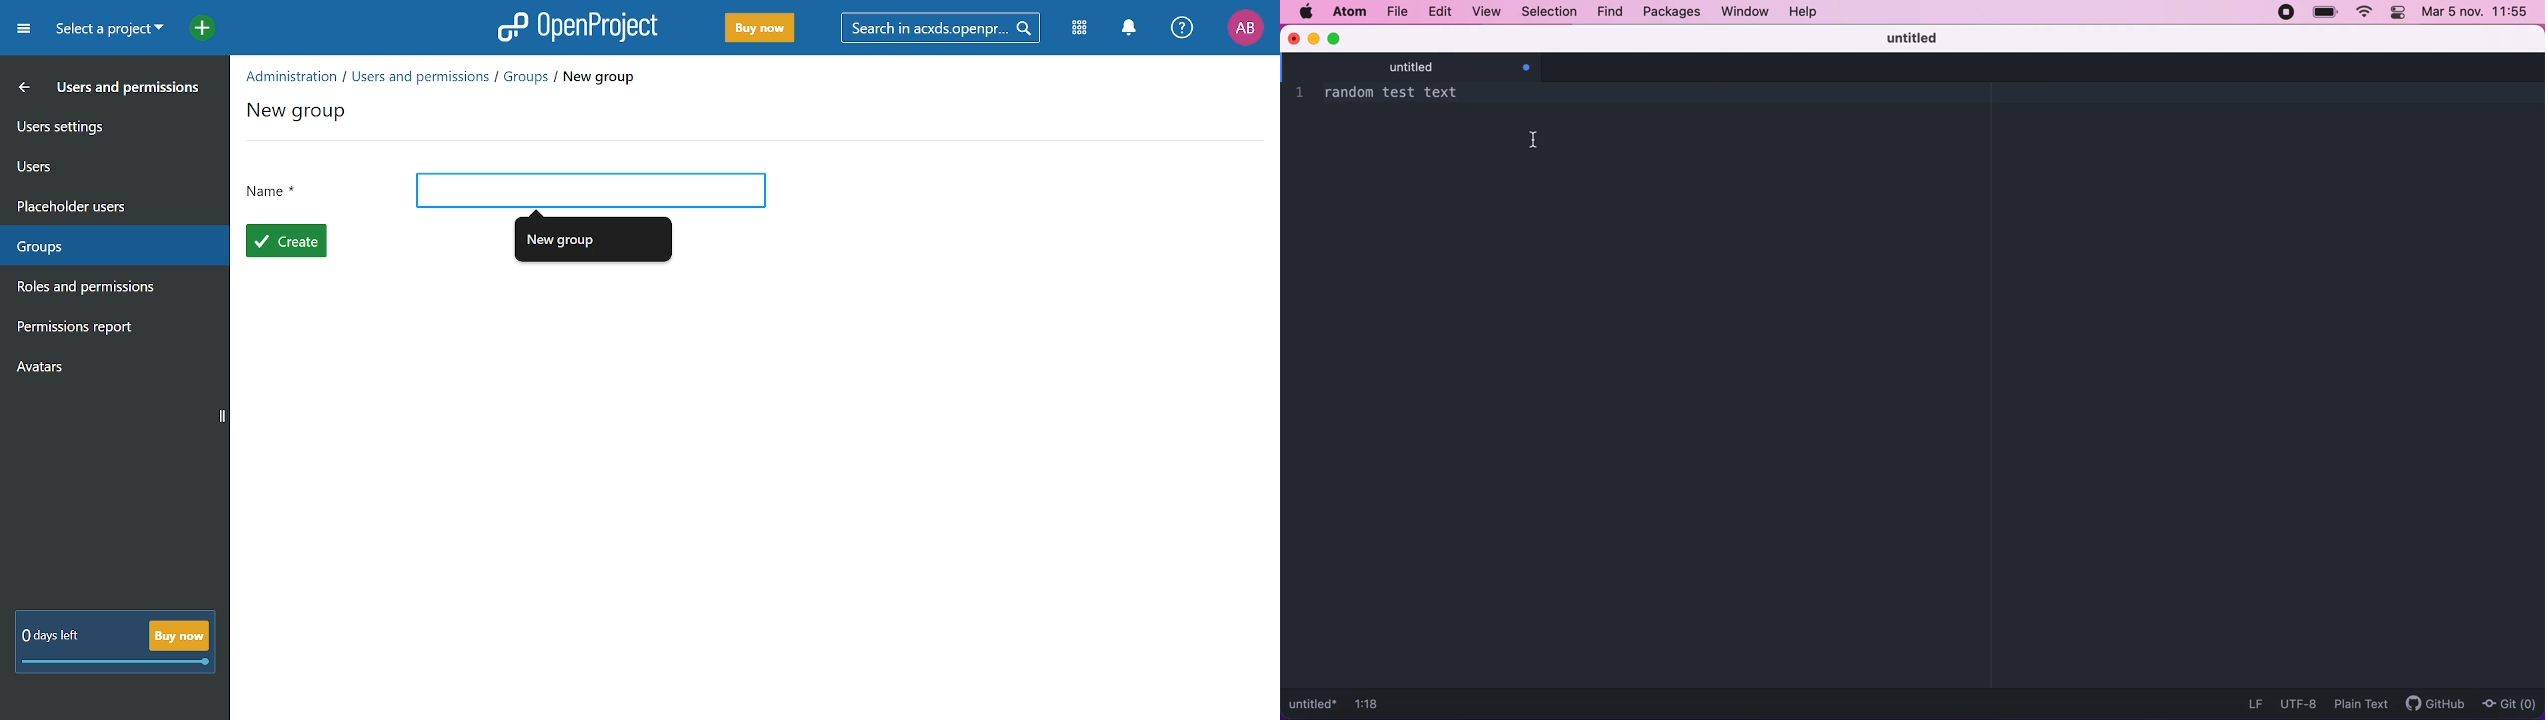  What do you see at coordinates (1352, 12) in the screenshot?
I see `atom` at bounding box center [1352, 12].